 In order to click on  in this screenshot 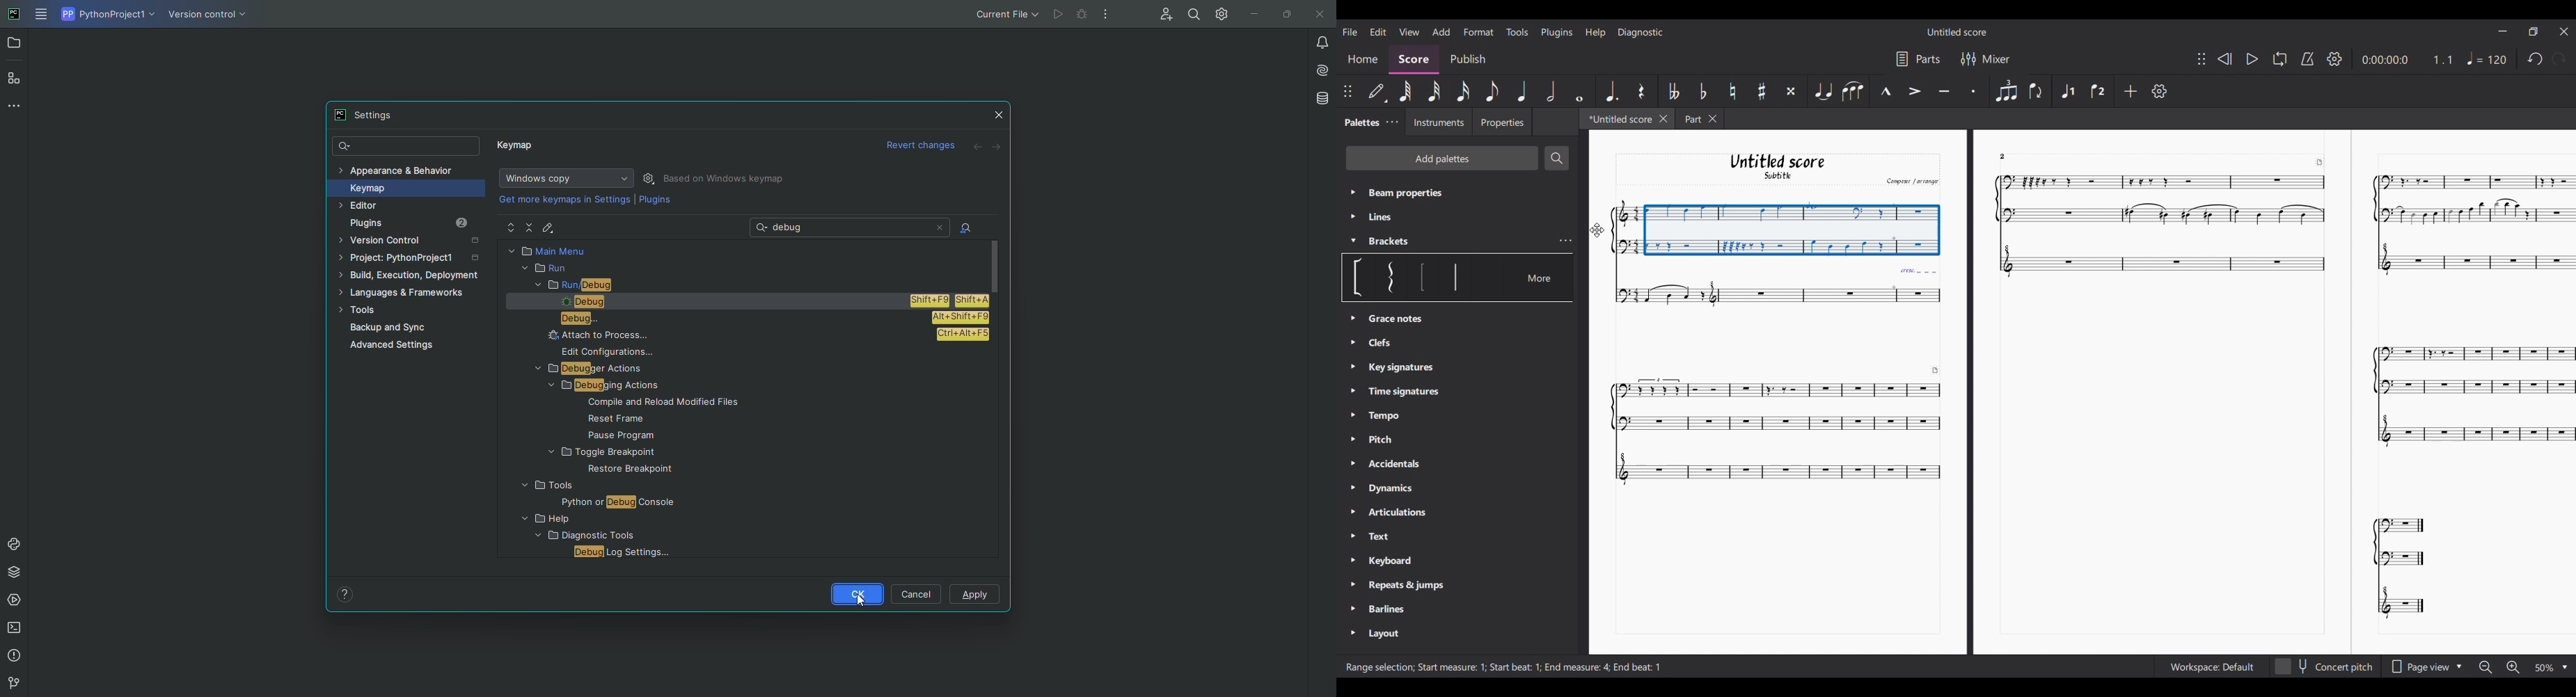, I will do `click(2475, 181)`.